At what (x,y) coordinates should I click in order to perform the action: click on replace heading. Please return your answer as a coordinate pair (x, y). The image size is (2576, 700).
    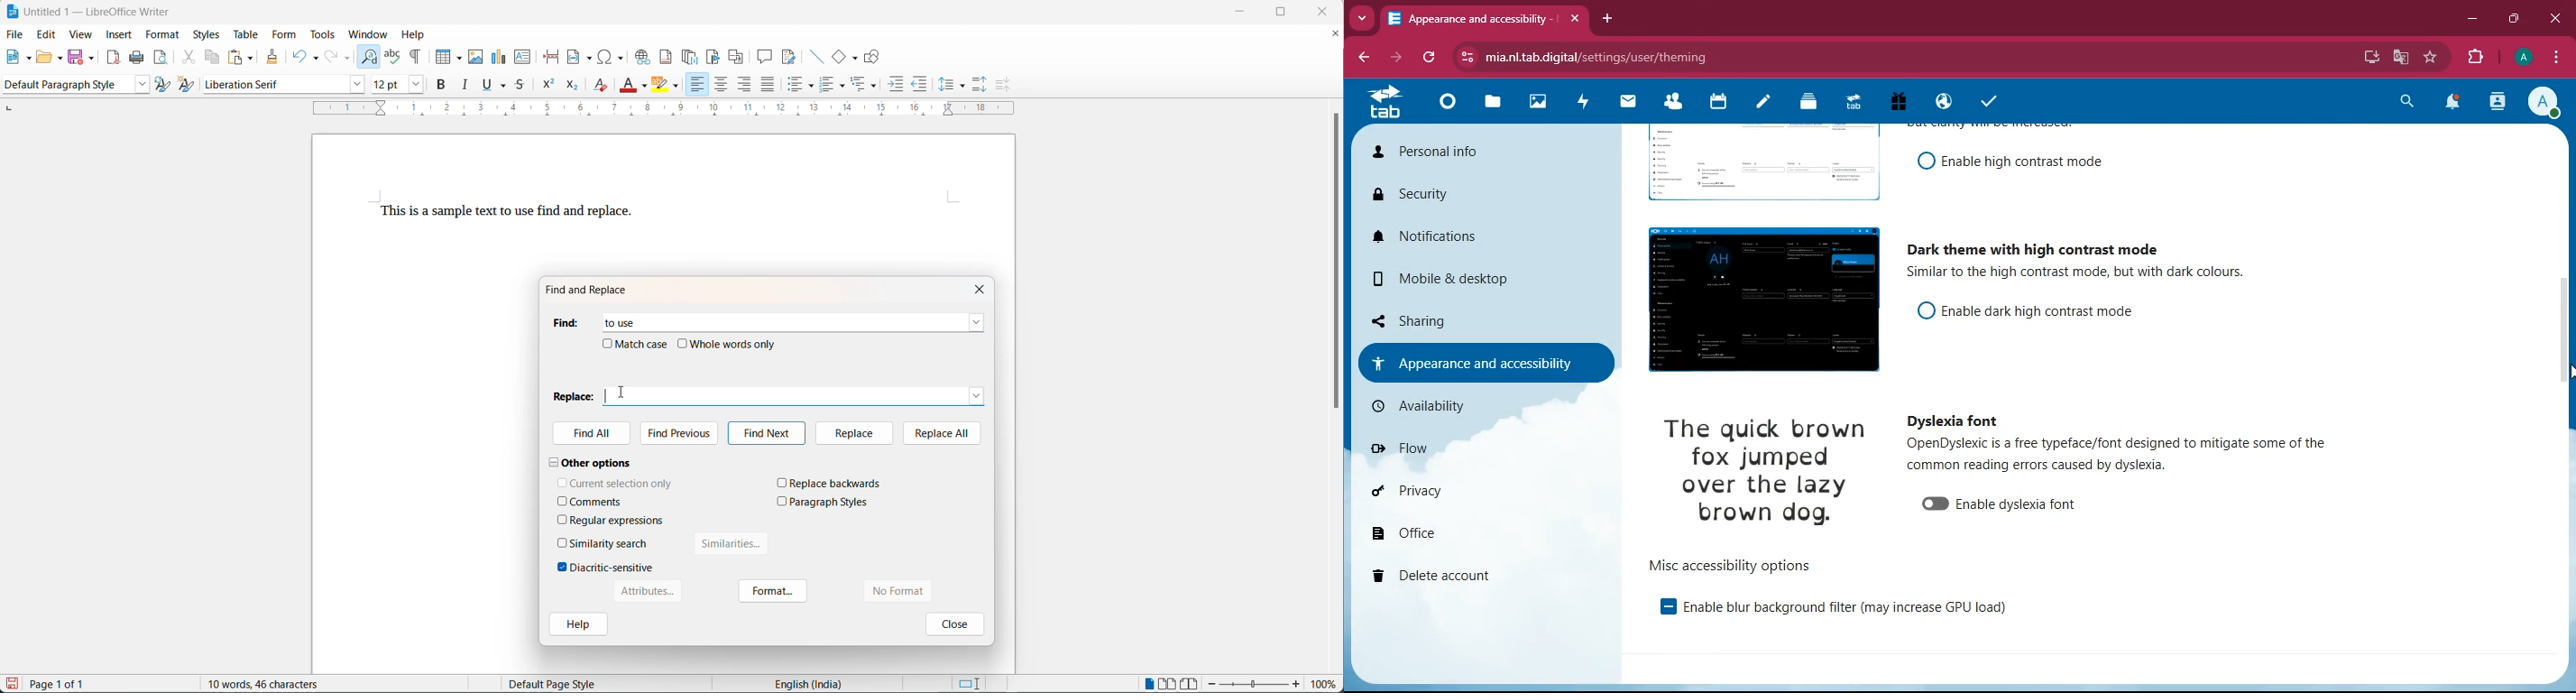
    Looking at the image, I should click on (573, 395).